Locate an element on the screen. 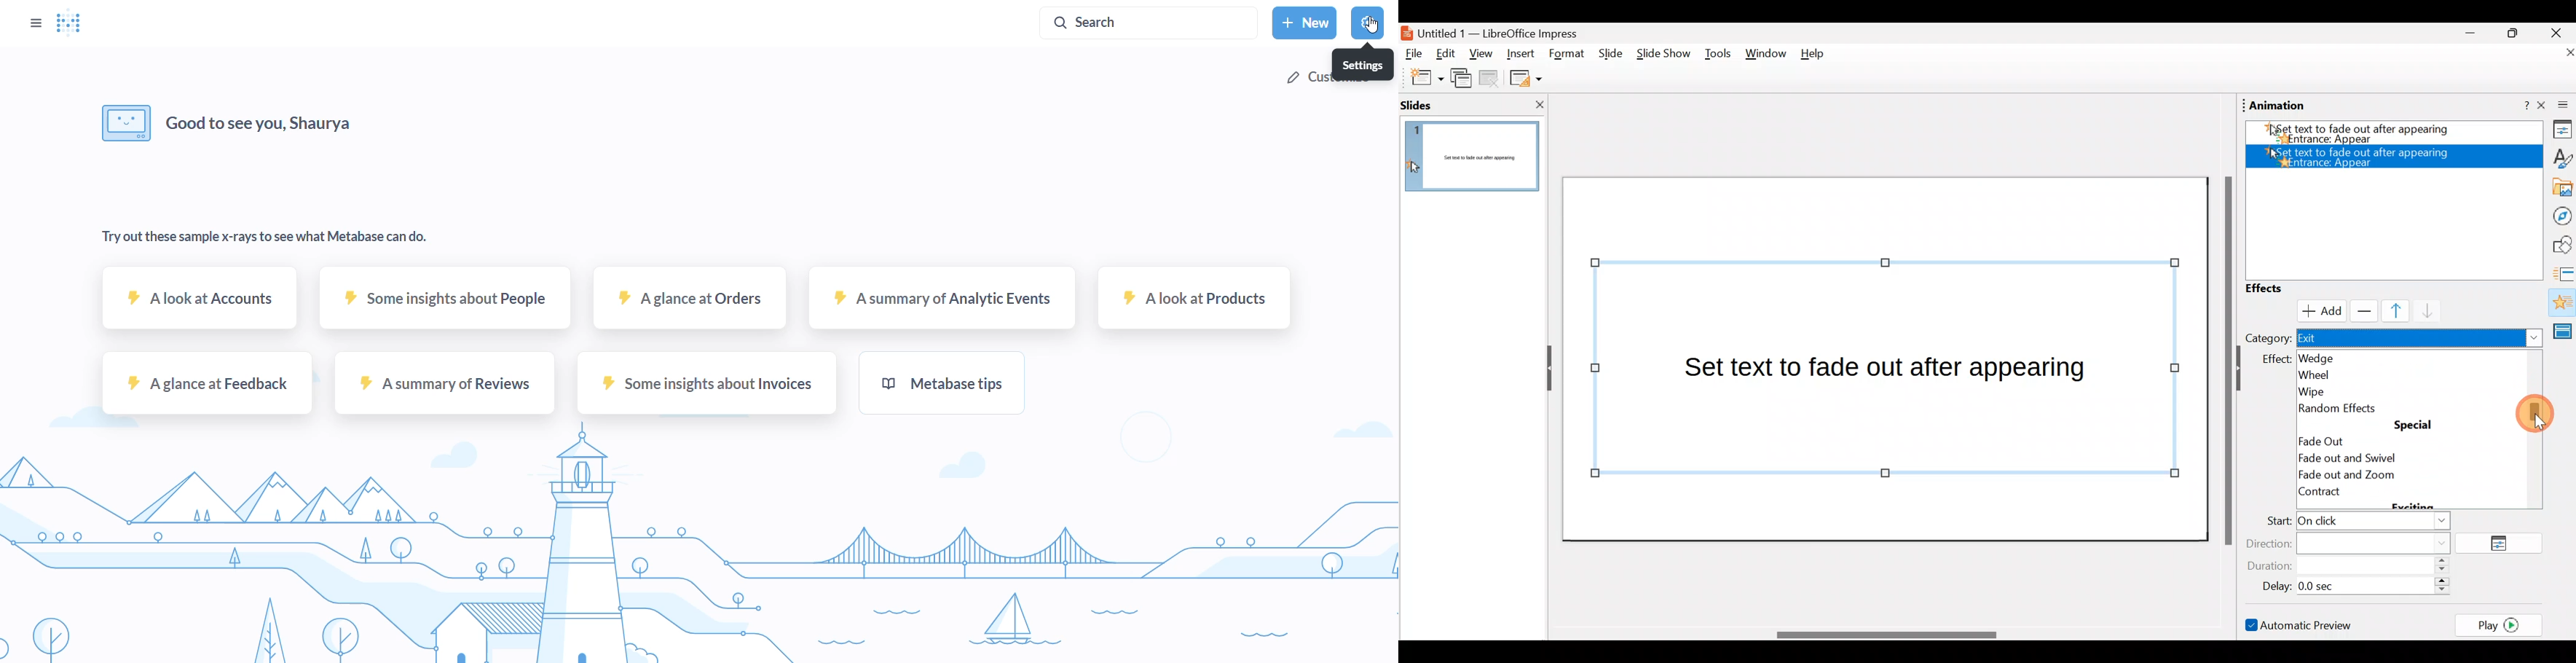  Delay is located at coordinates (2353, 584).